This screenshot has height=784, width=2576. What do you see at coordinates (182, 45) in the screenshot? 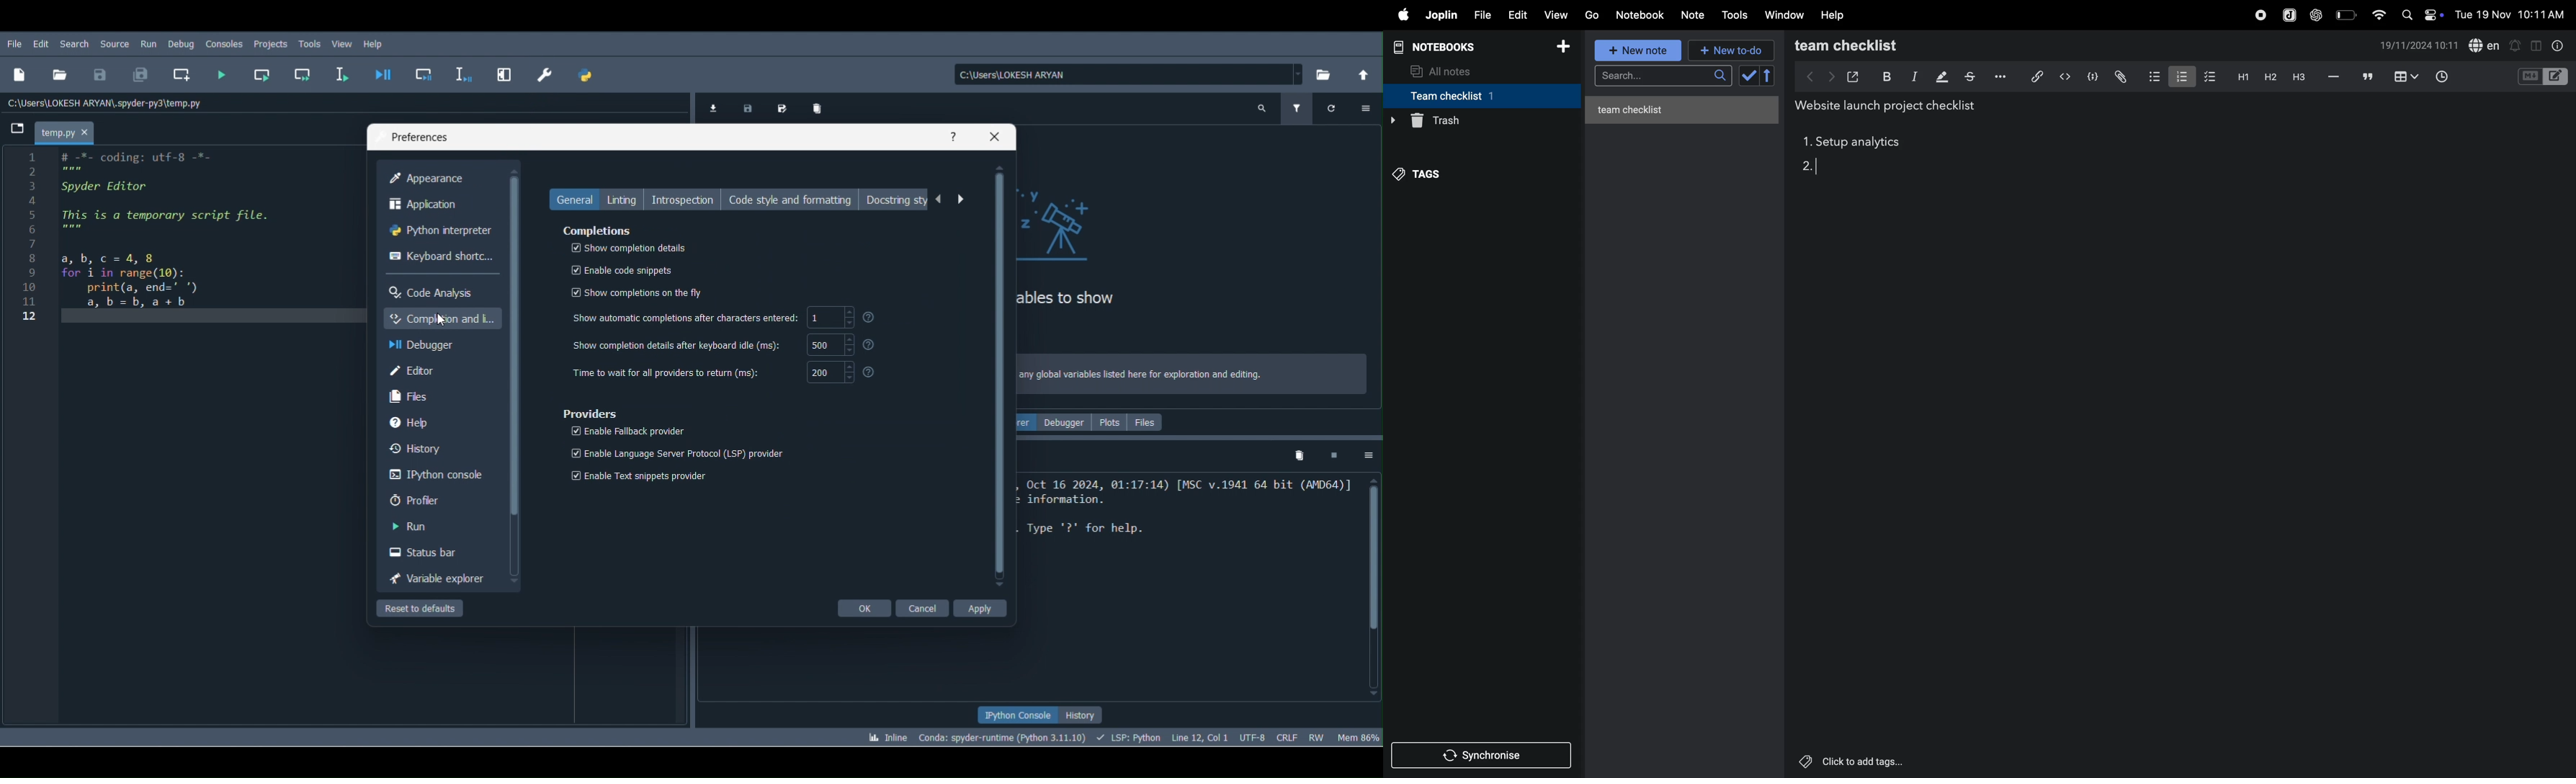
I see `Debug` at bounding box center [182, 45].